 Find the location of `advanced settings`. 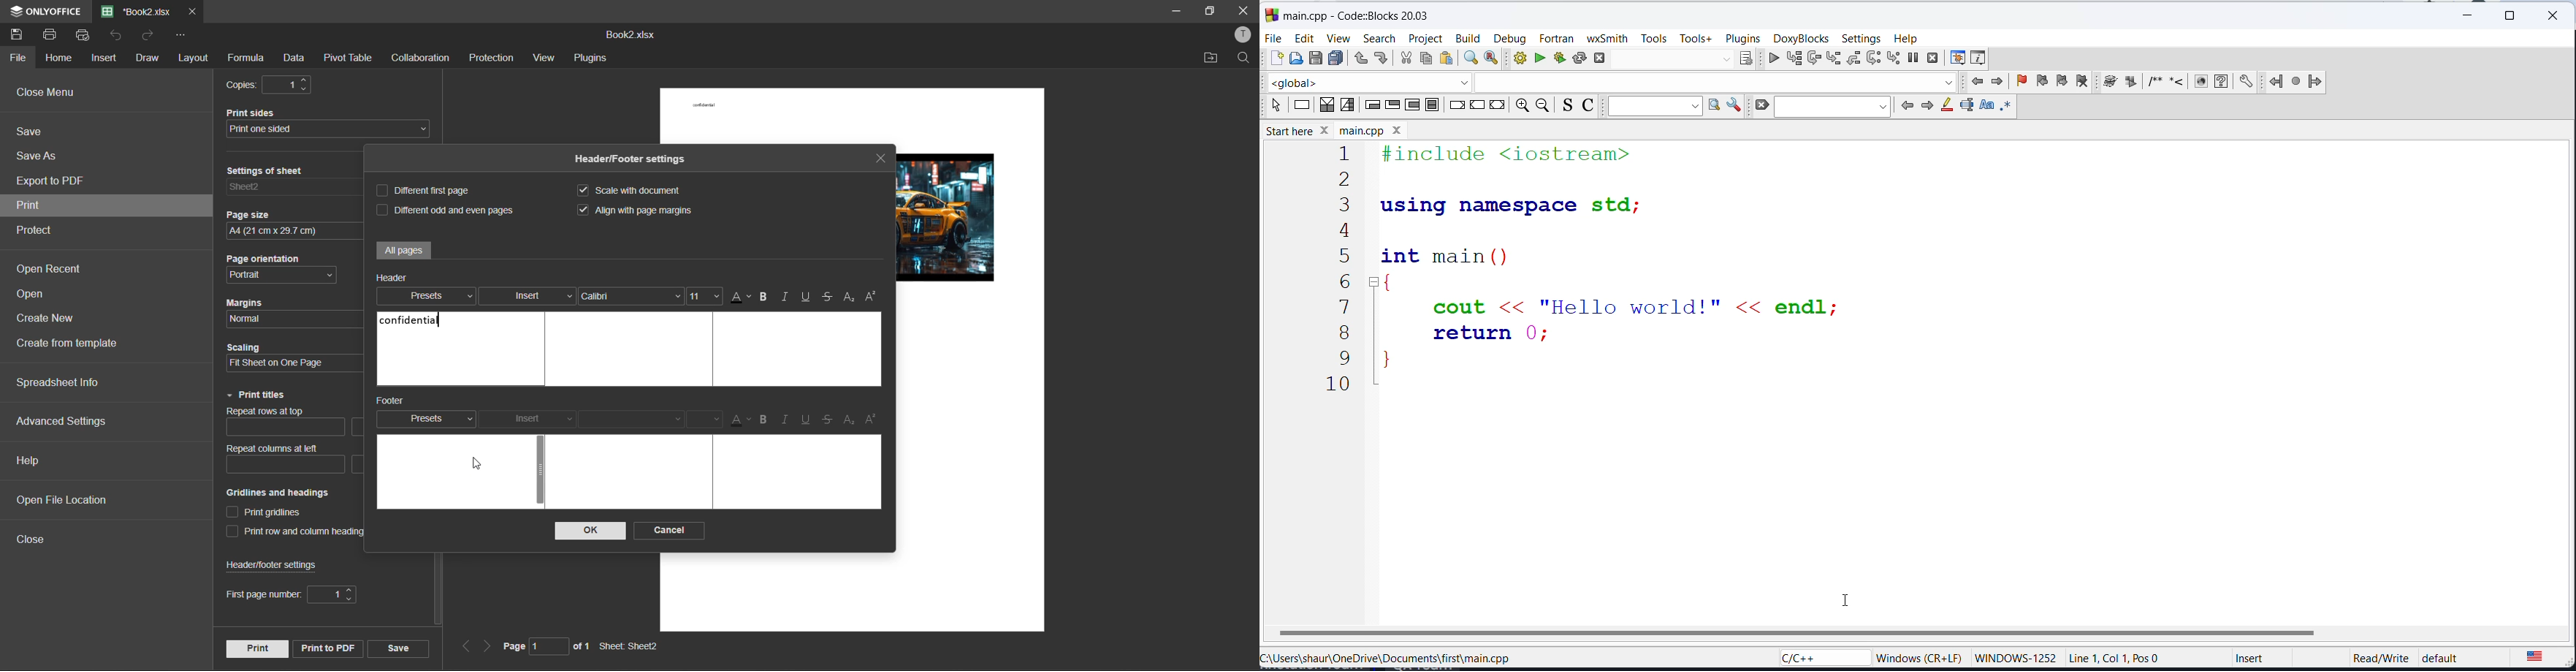

advanced settings is located at coordinates (66, 423).